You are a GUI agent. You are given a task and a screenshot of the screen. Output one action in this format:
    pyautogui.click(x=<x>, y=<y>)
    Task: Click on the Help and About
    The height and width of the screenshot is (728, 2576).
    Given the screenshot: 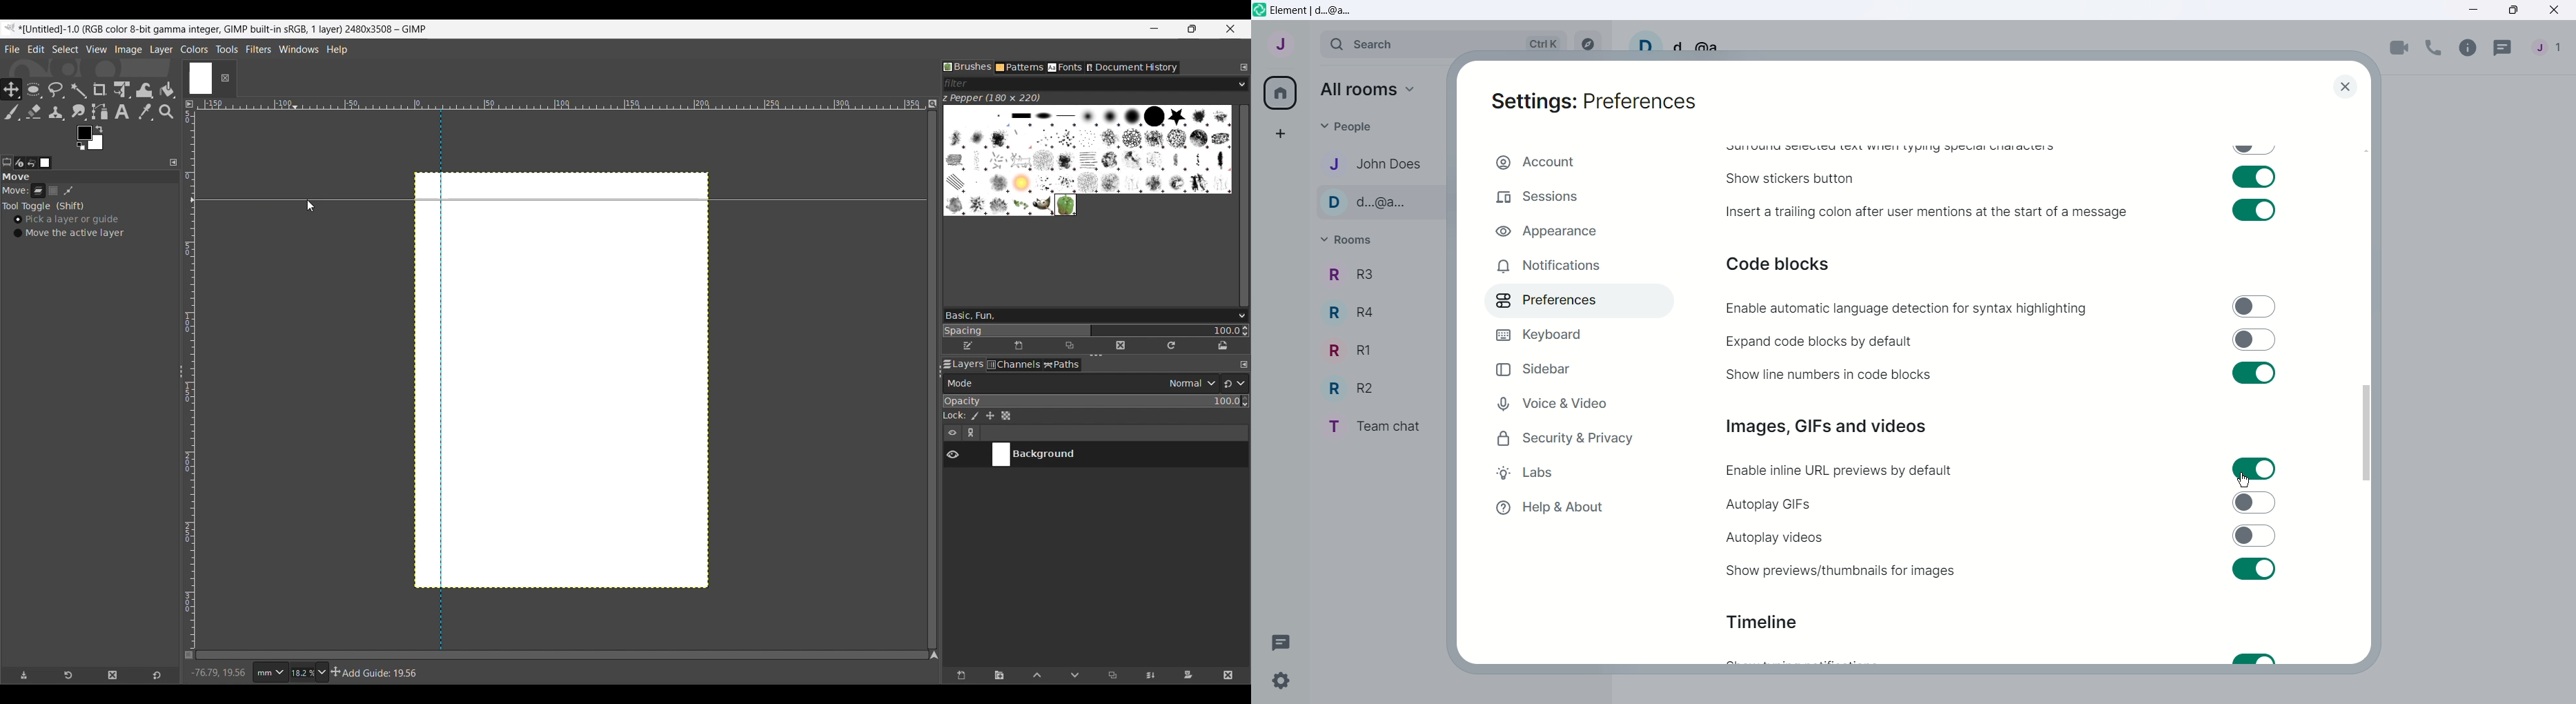 What is the action you would take?
    pyautogui.click(x=1555, y=507)
    